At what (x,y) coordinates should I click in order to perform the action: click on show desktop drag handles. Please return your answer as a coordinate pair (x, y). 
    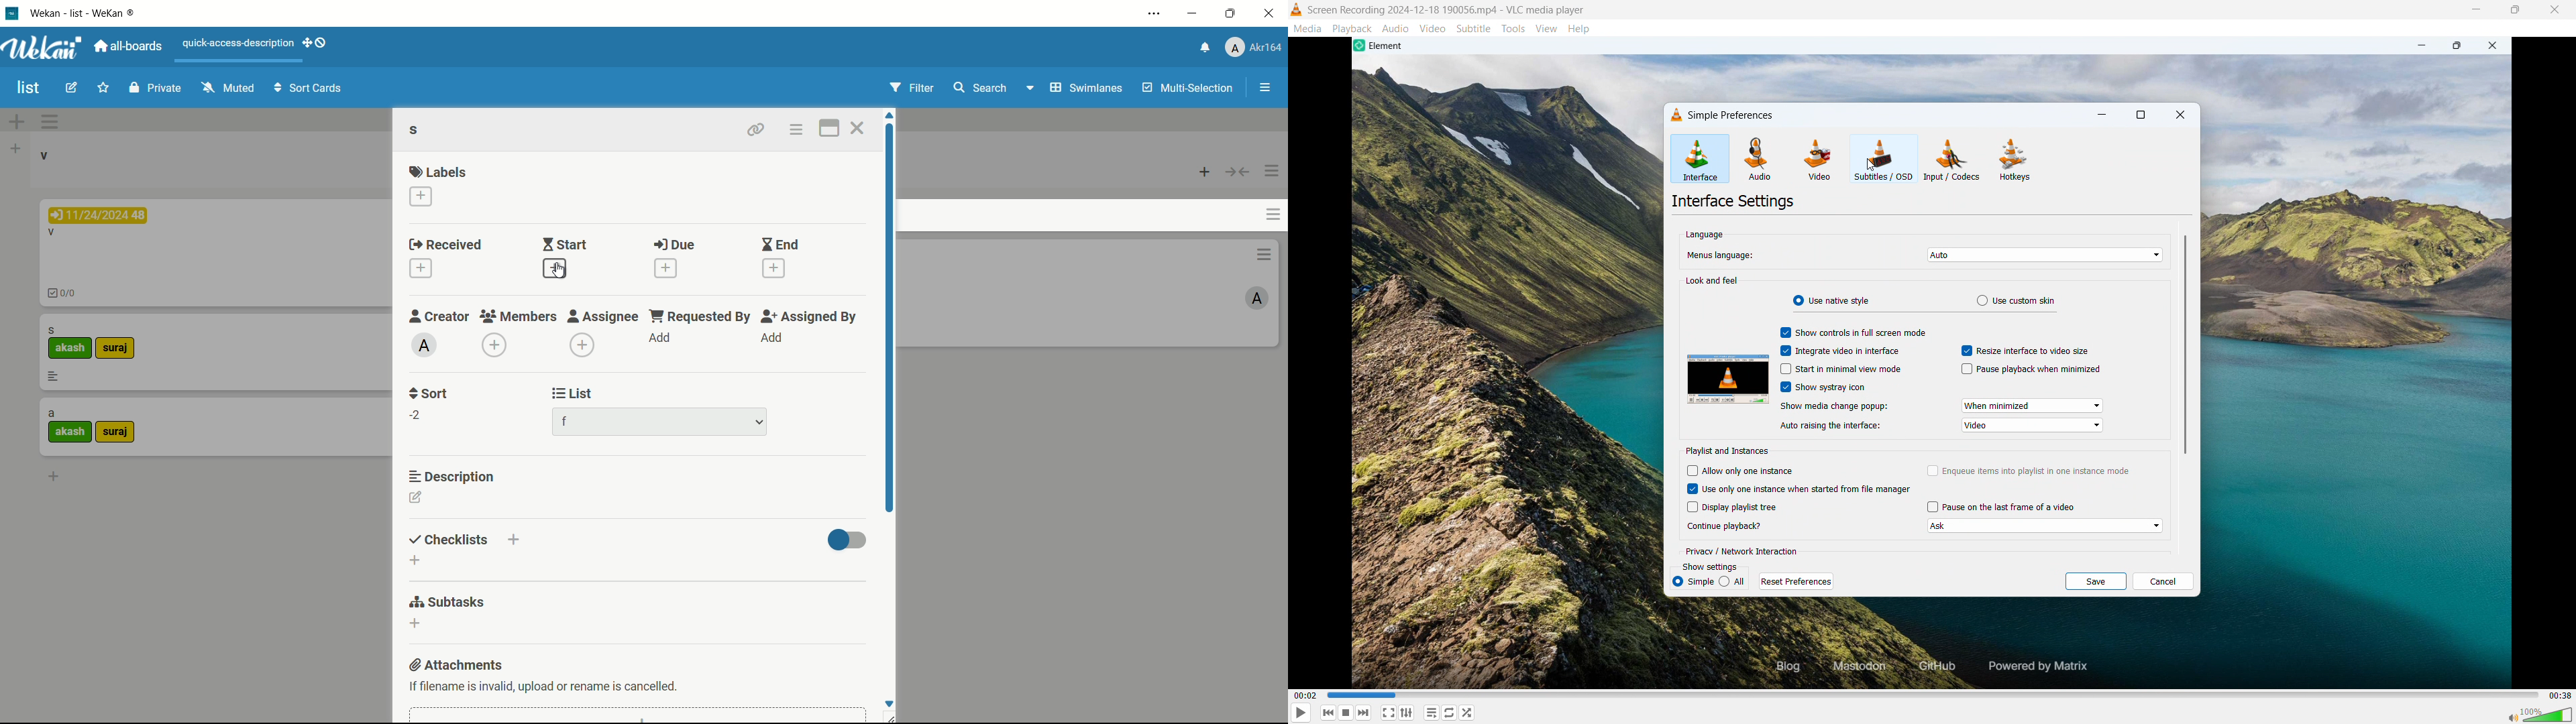
    Looking at the image, I should click on (317, 42).